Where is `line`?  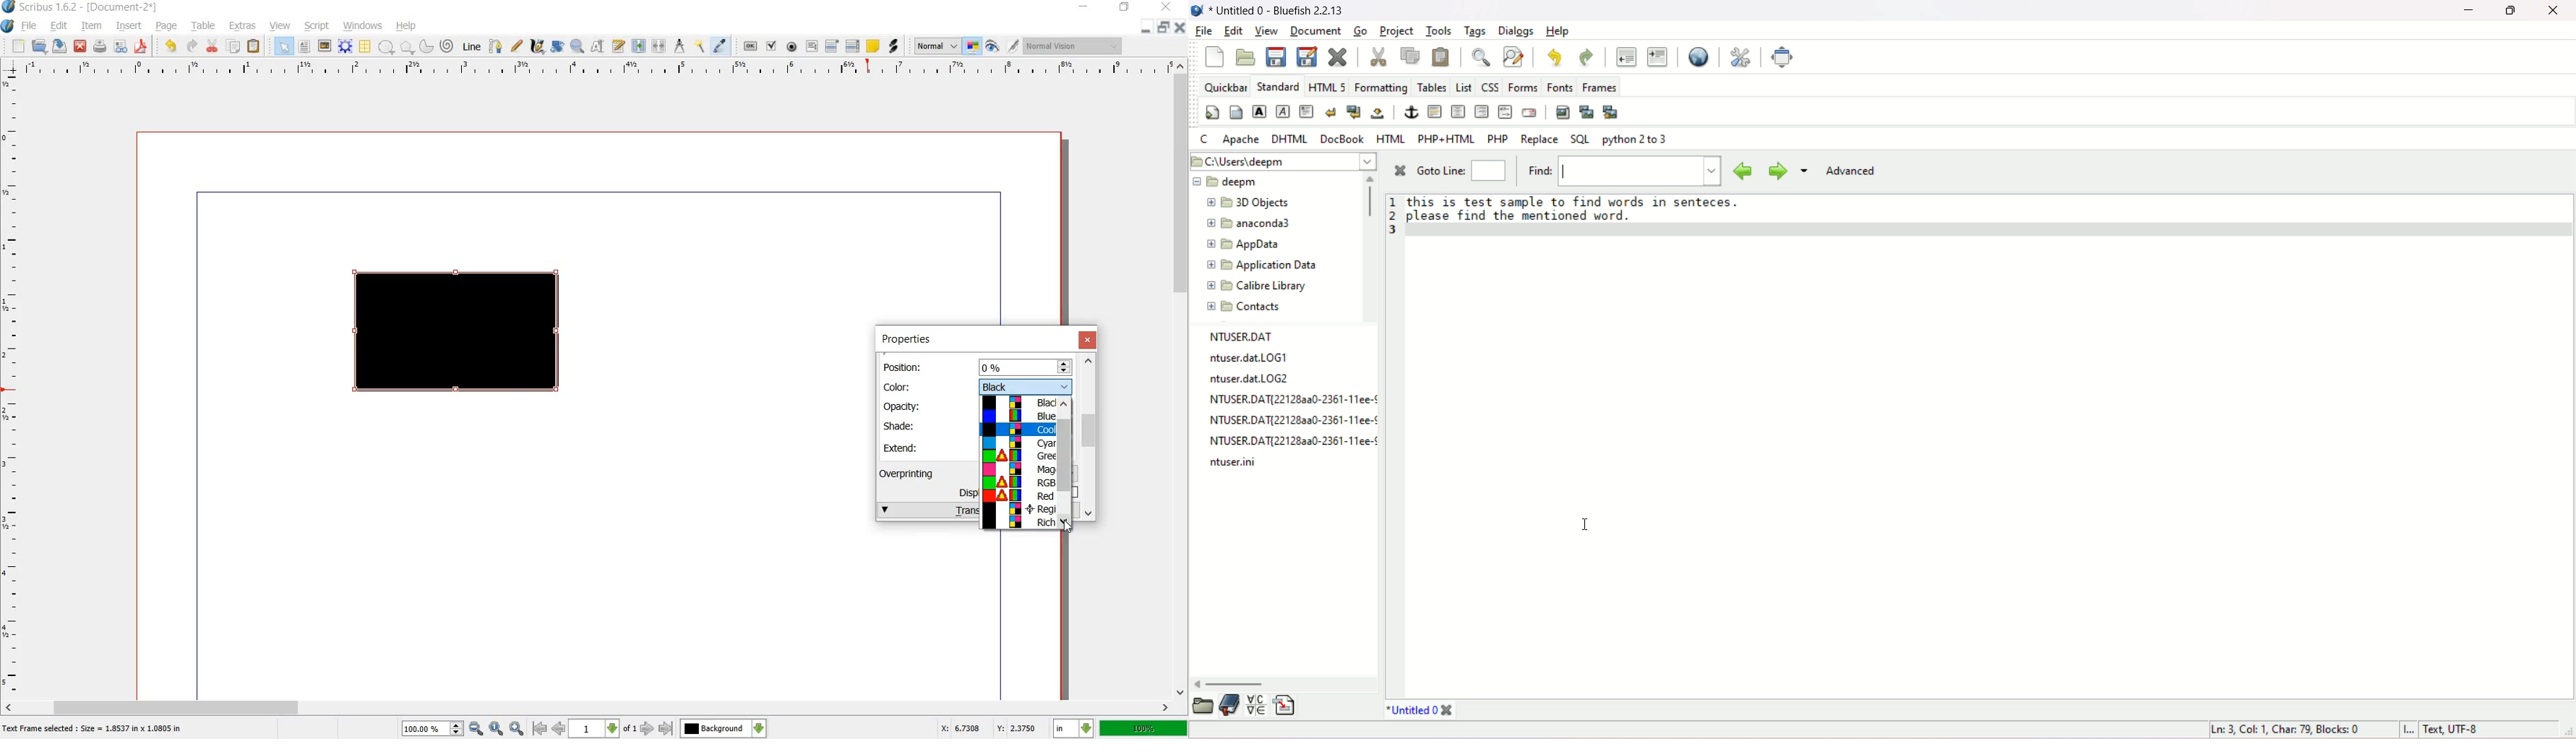 line is located at coordinates (473, 47).